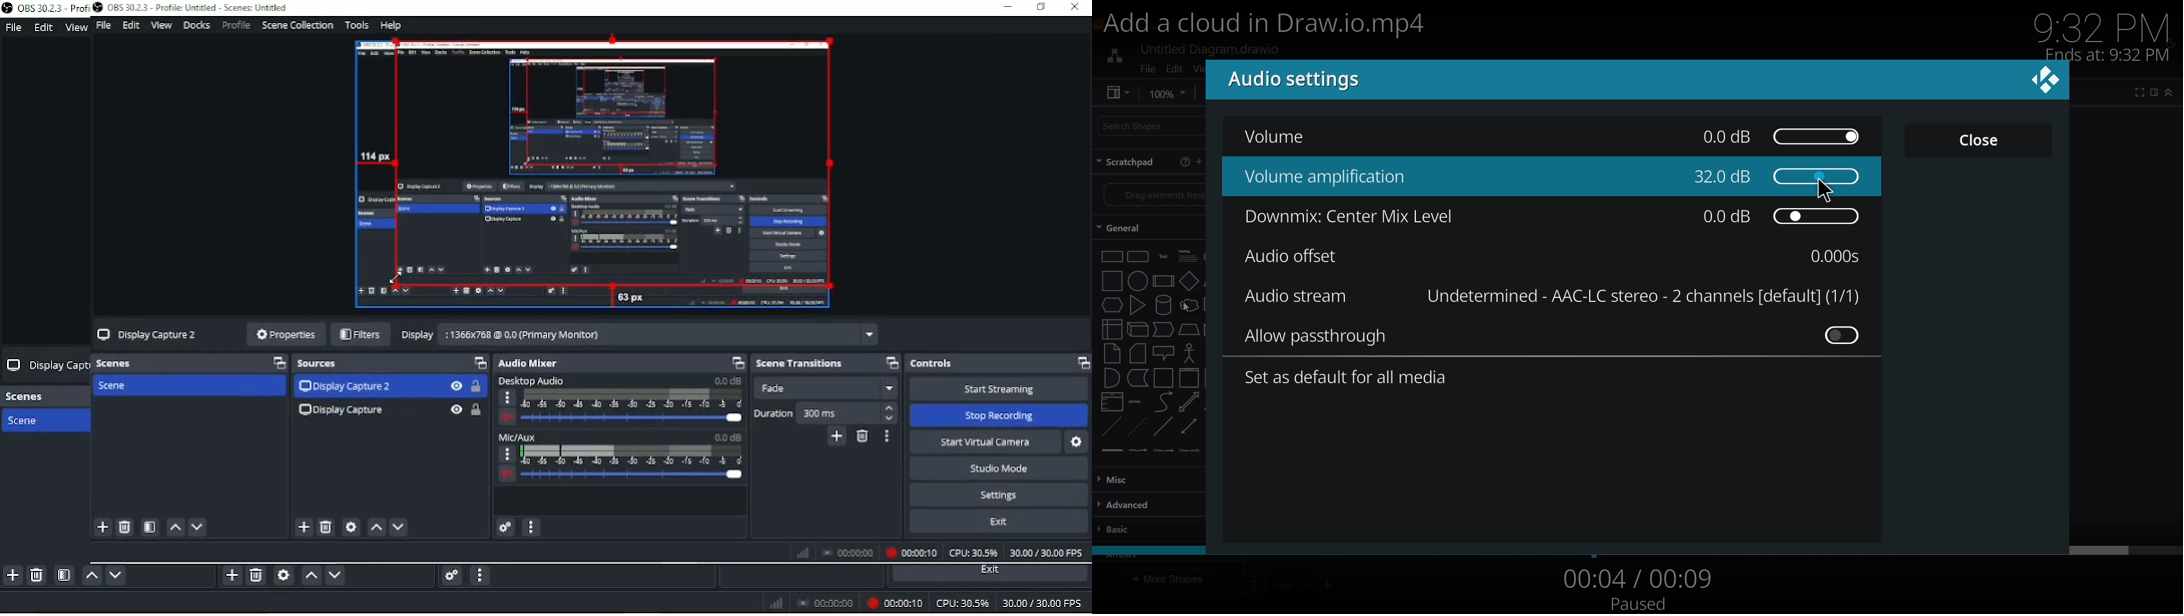 The width and height of the screenshot is (2184, 616). Describe the element at coordinates (888, 438) in the screenshot. I see `Transition properties` at that location.